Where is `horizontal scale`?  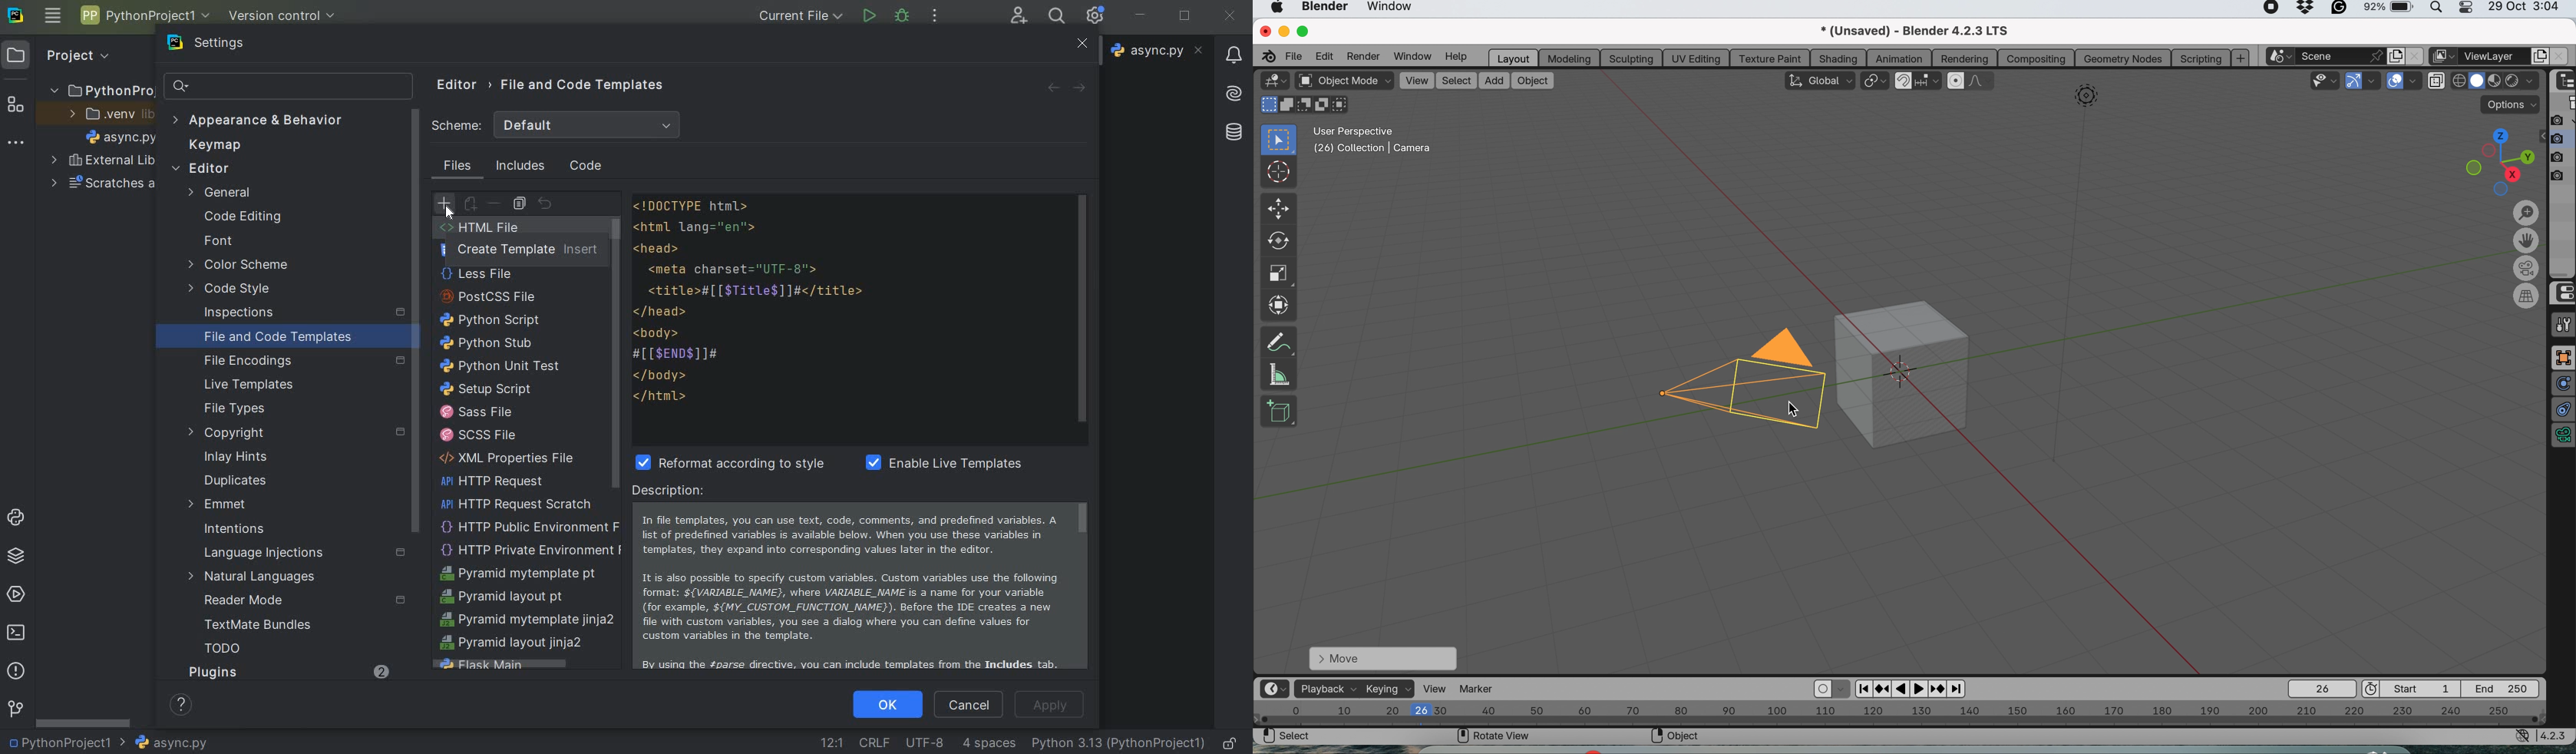
horizontal scale is located at coordinates (1900, 715).